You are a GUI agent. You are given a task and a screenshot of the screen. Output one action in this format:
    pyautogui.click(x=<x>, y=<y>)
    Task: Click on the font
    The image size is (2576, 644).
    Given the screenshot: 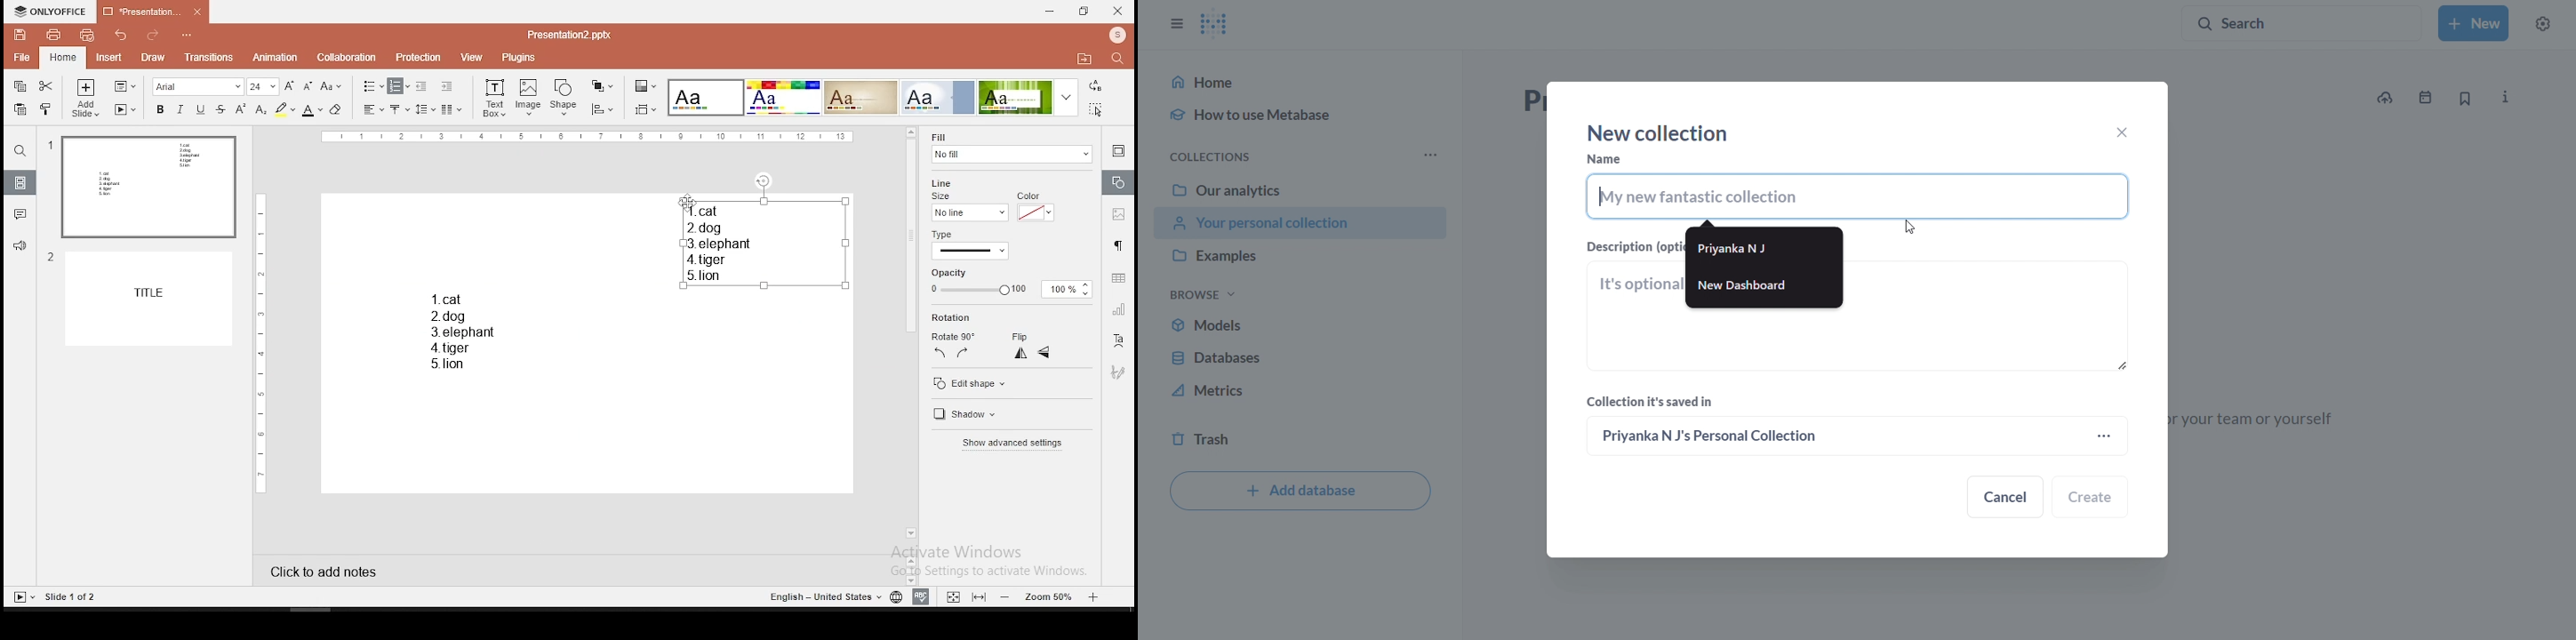 What is the action you would take?
    pyautogui.click(x=199, y=86)
    